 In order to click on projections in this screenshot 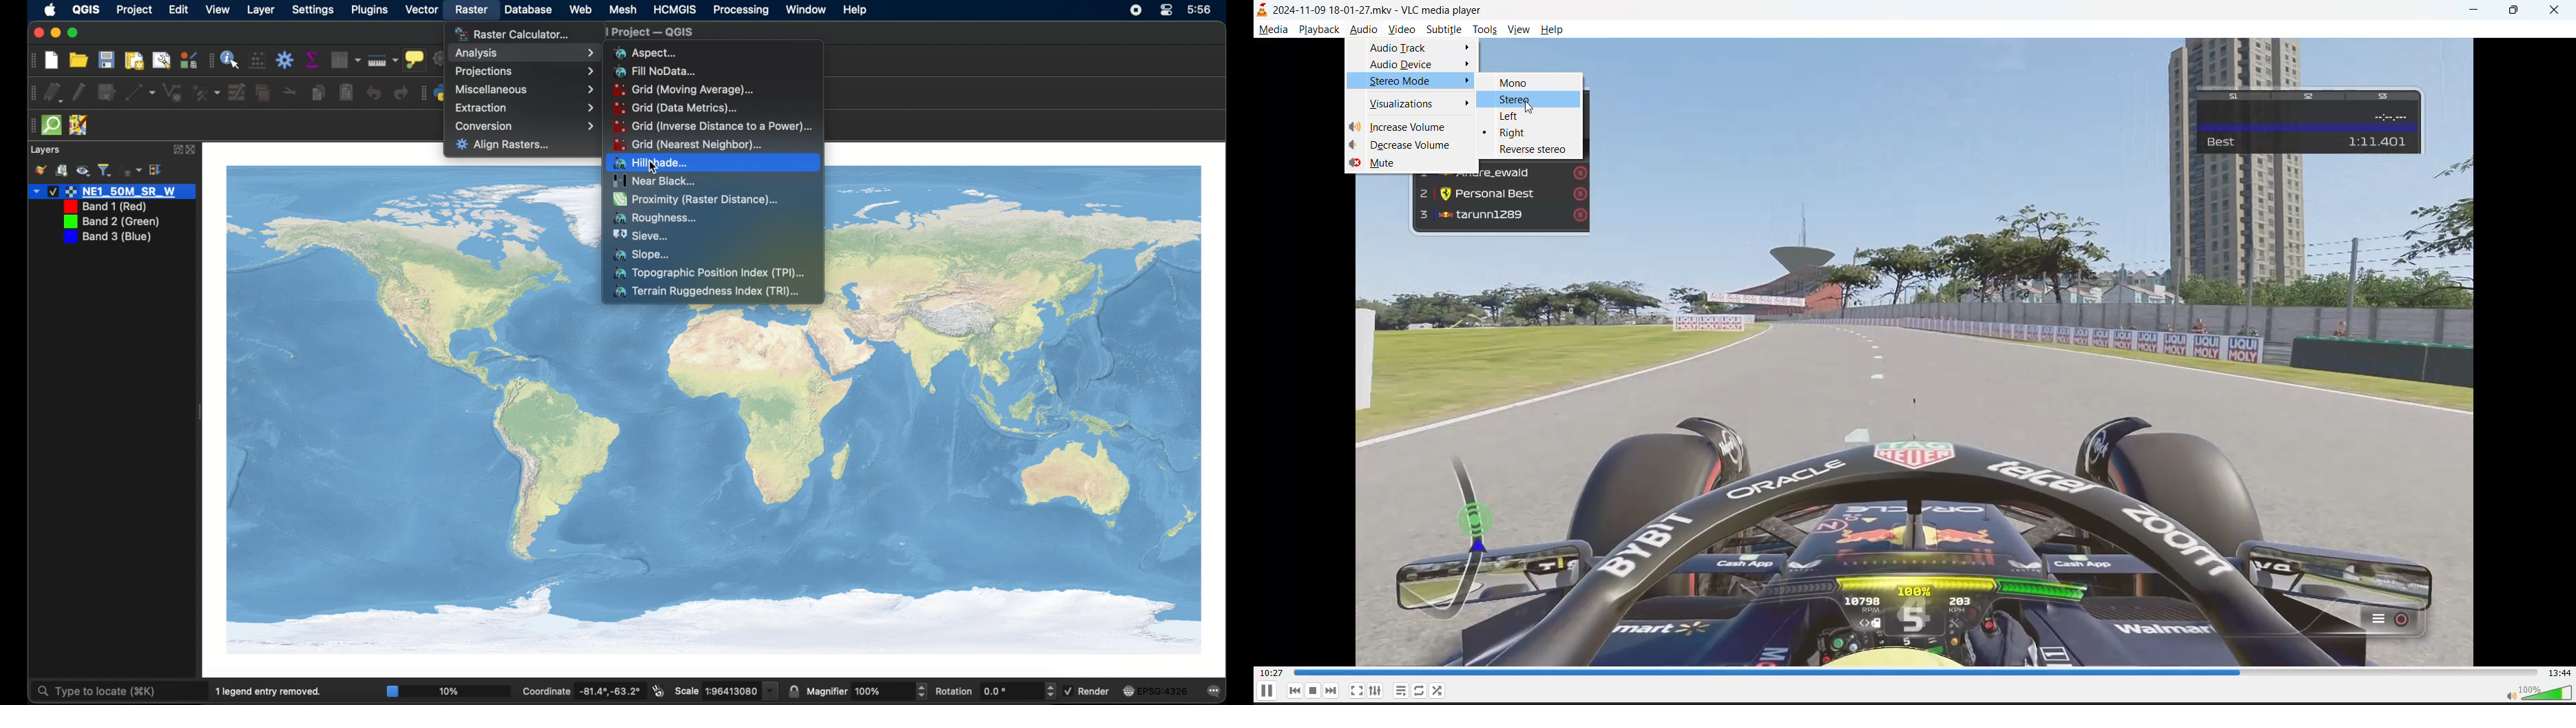, I will do `click(524, 72)`.